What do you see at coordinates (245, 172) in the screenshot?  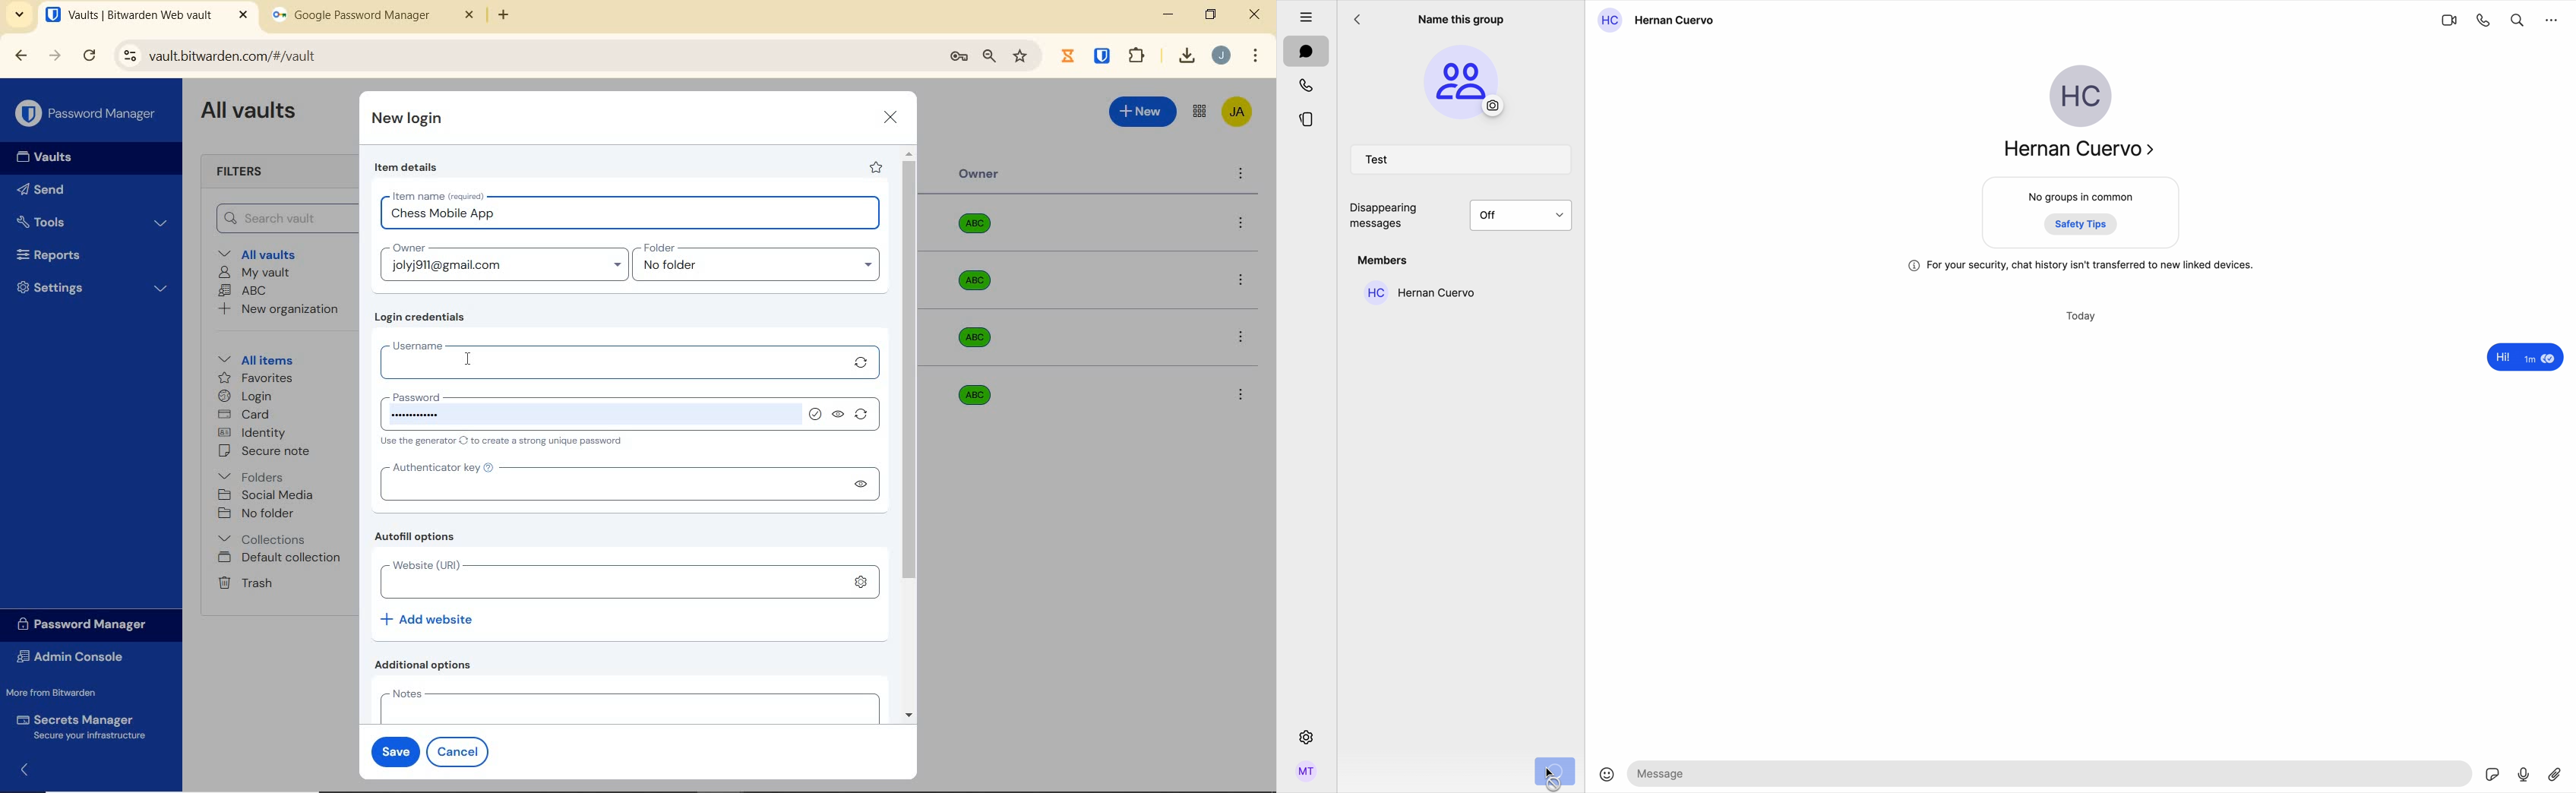 I see `Filters` at bounding box center [245, 172].